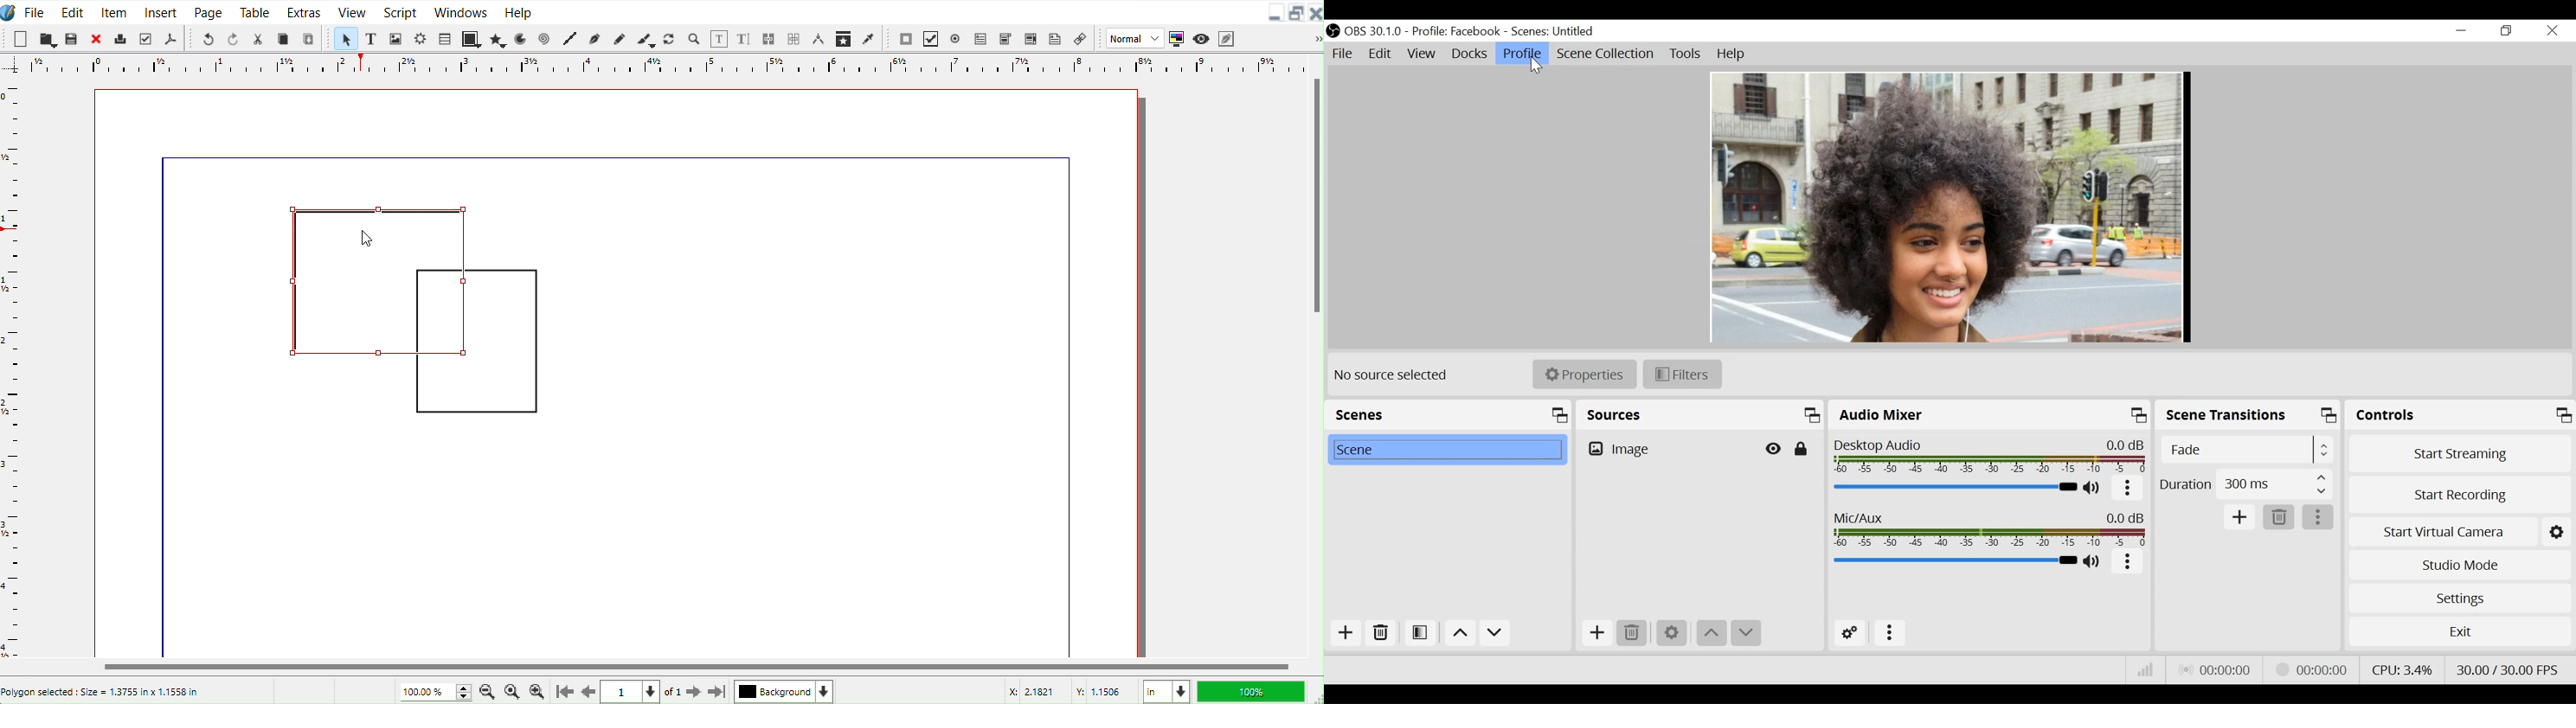  Describe the element at coordinates (784, 691) in the screenshot. I see `Select current layer` at that location.